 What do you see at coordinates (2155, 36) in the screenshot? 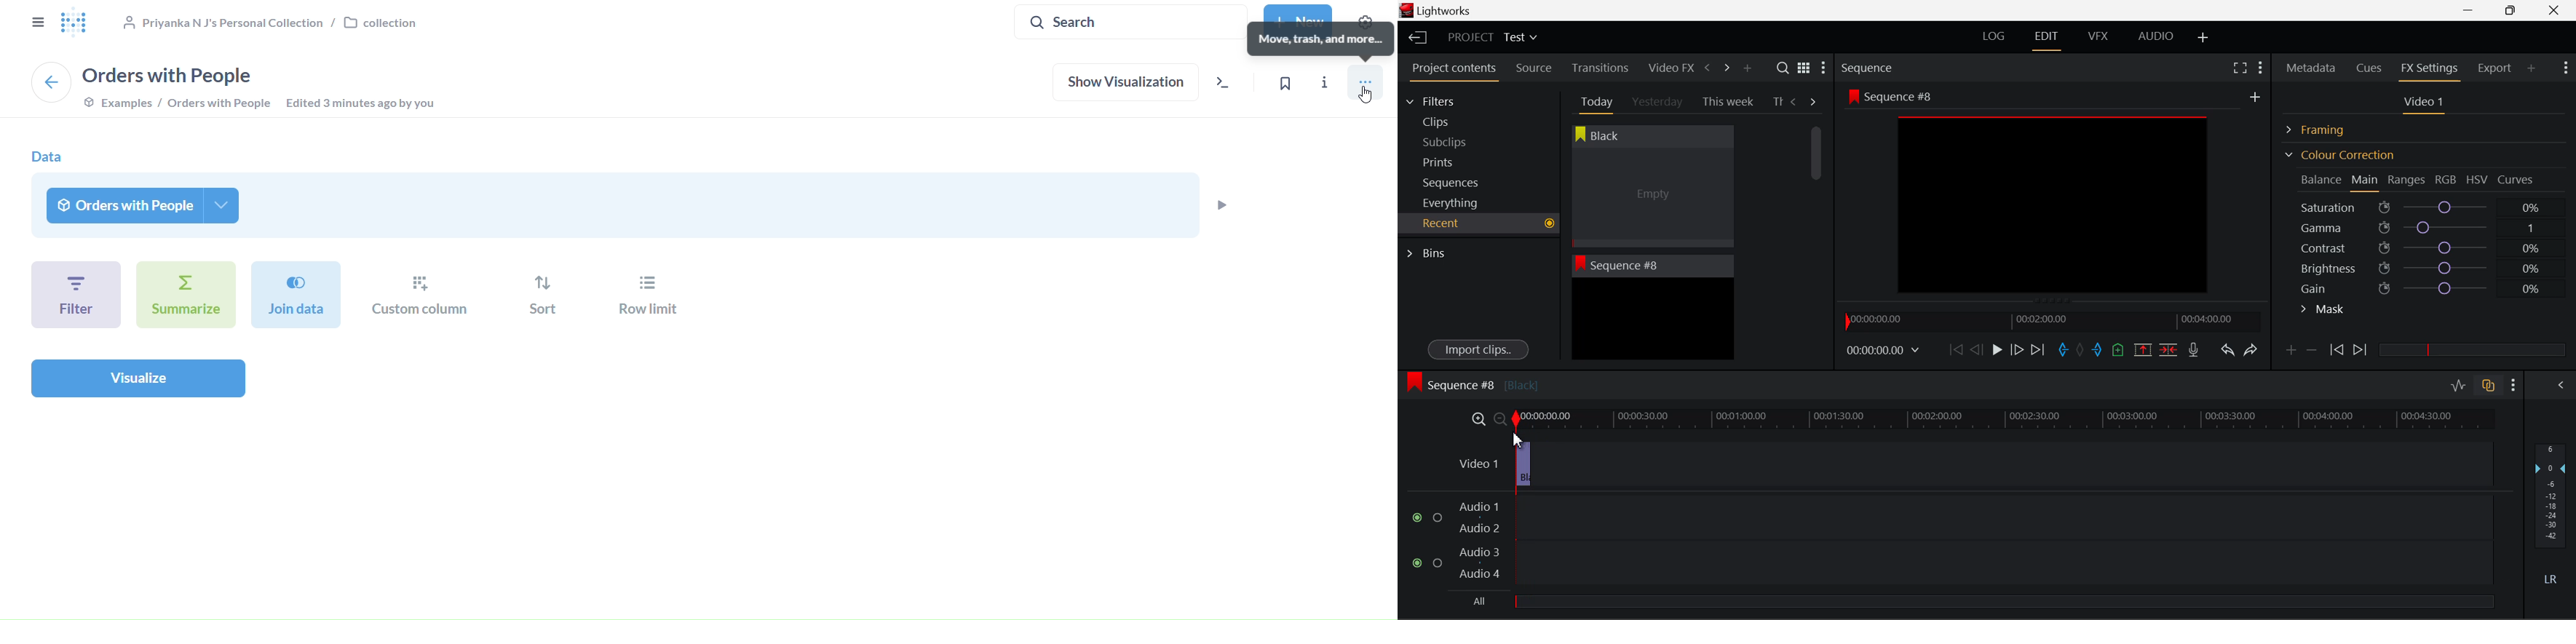
I see `AUDIO Layout` at bounding box center [2155, 36].